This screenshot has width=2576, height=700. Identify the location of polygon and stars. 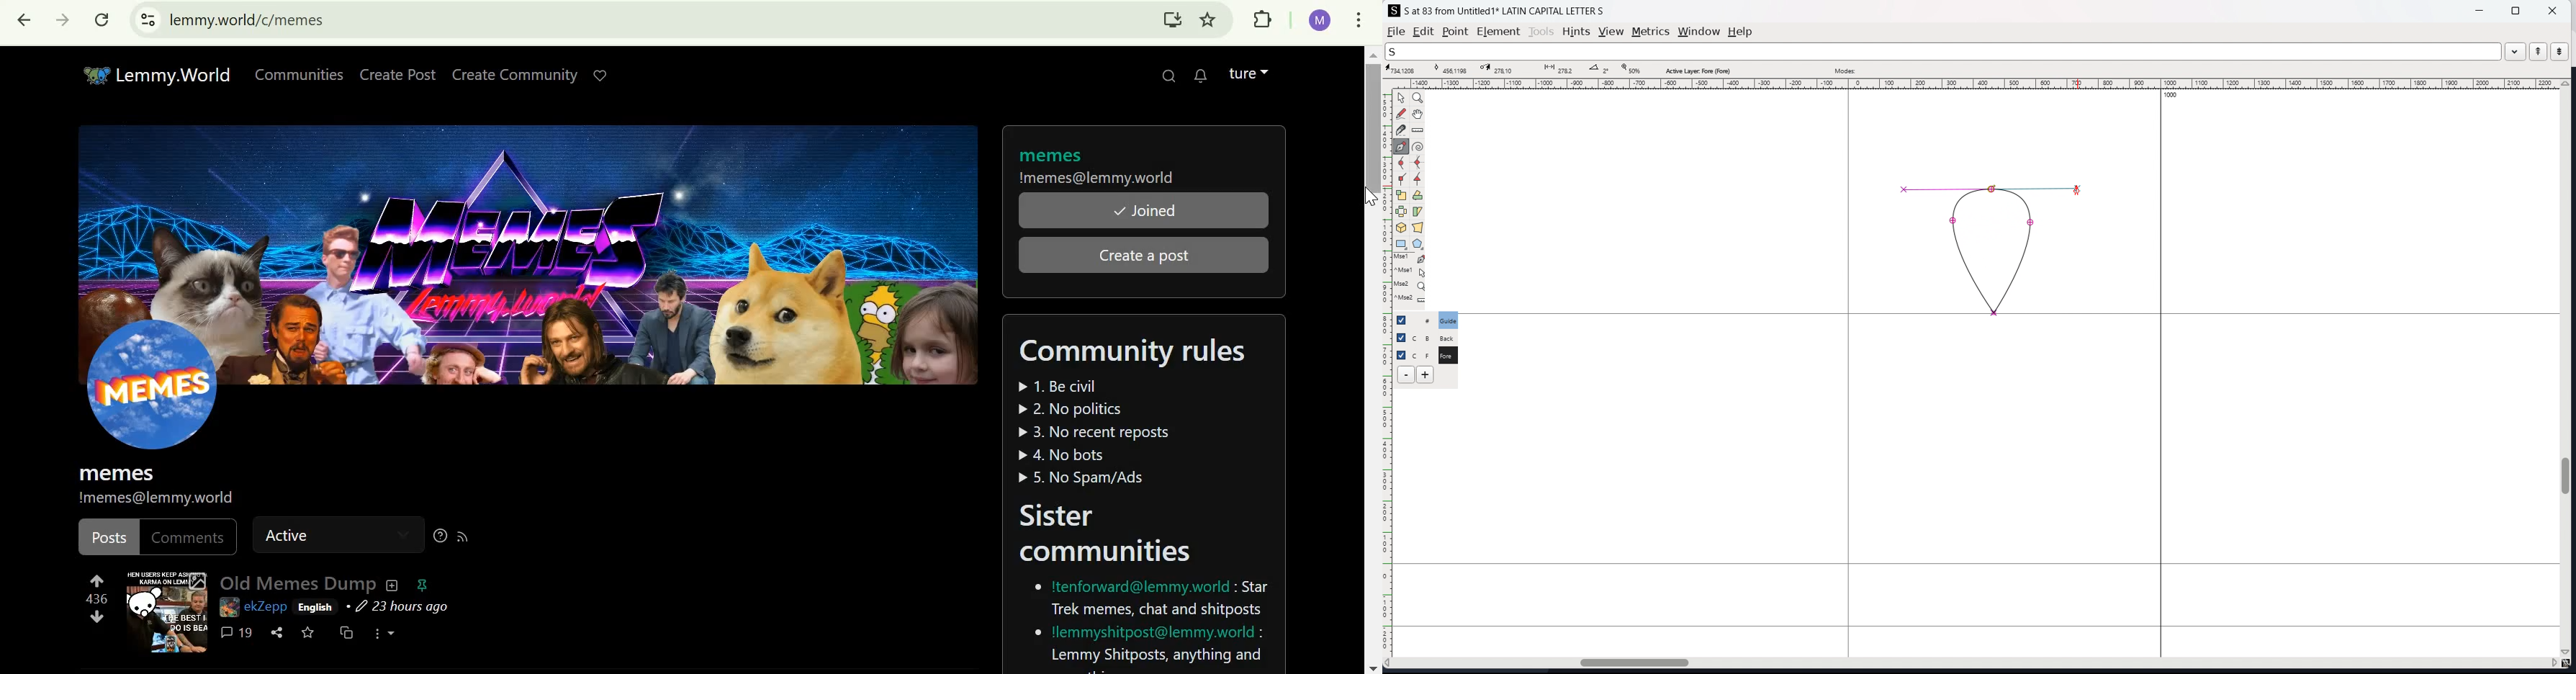
(1419, 244).